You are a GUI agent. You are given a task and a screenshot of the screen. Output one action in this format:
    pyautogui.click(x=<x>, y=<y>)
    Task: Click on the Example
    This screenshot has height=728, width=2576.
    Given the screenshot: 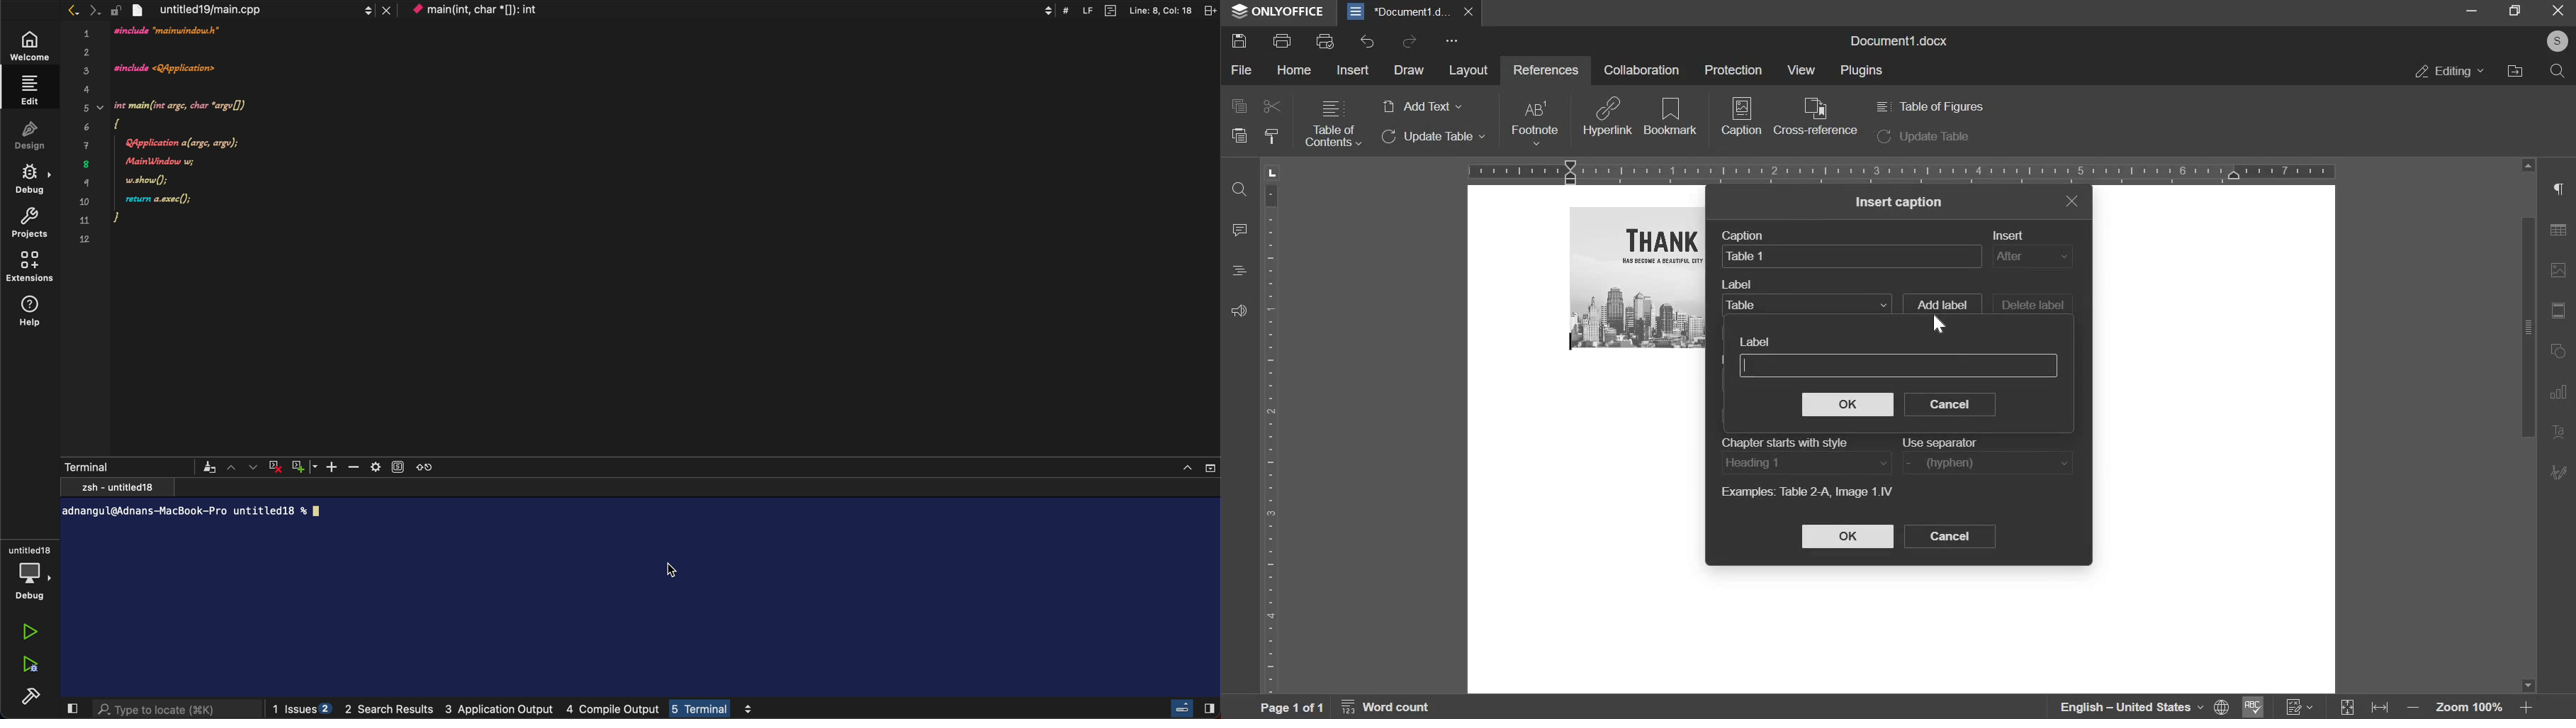 What is the action you would take?
    pyautogui.click(x=1806, y=491)
    